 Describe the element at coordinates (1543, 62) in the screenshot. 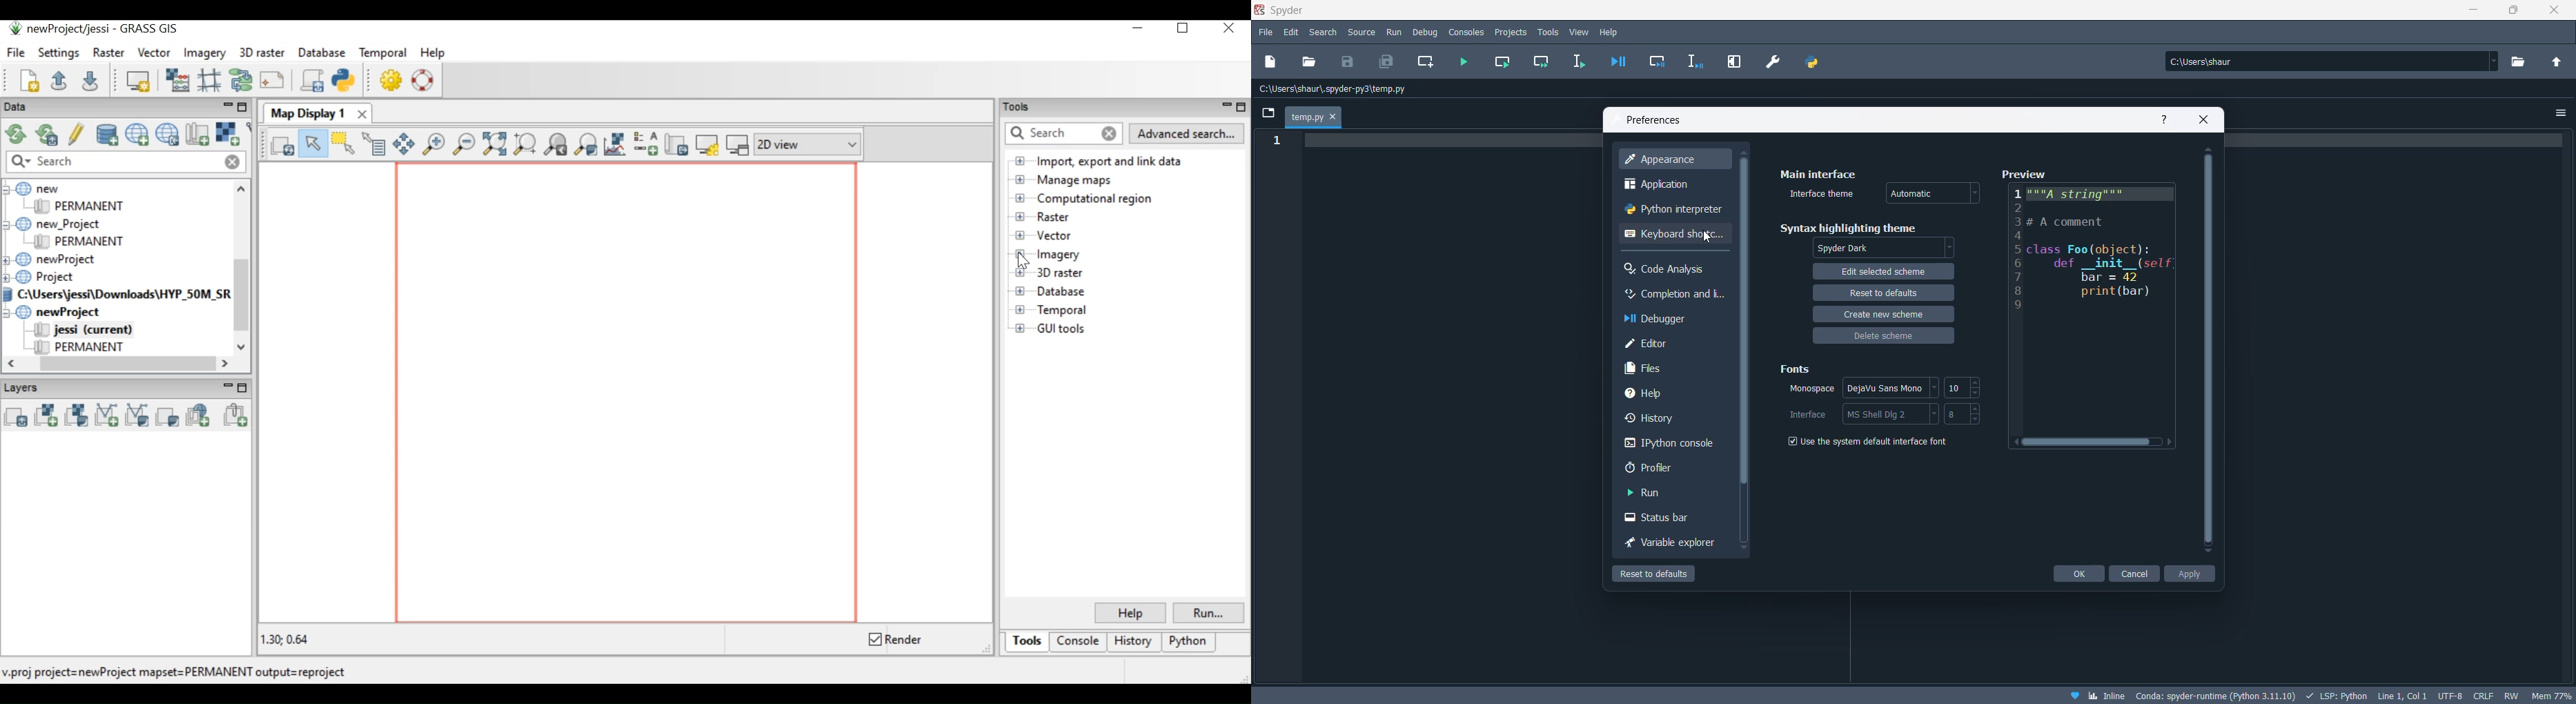

I see `run current cell and go to next one` at that location.